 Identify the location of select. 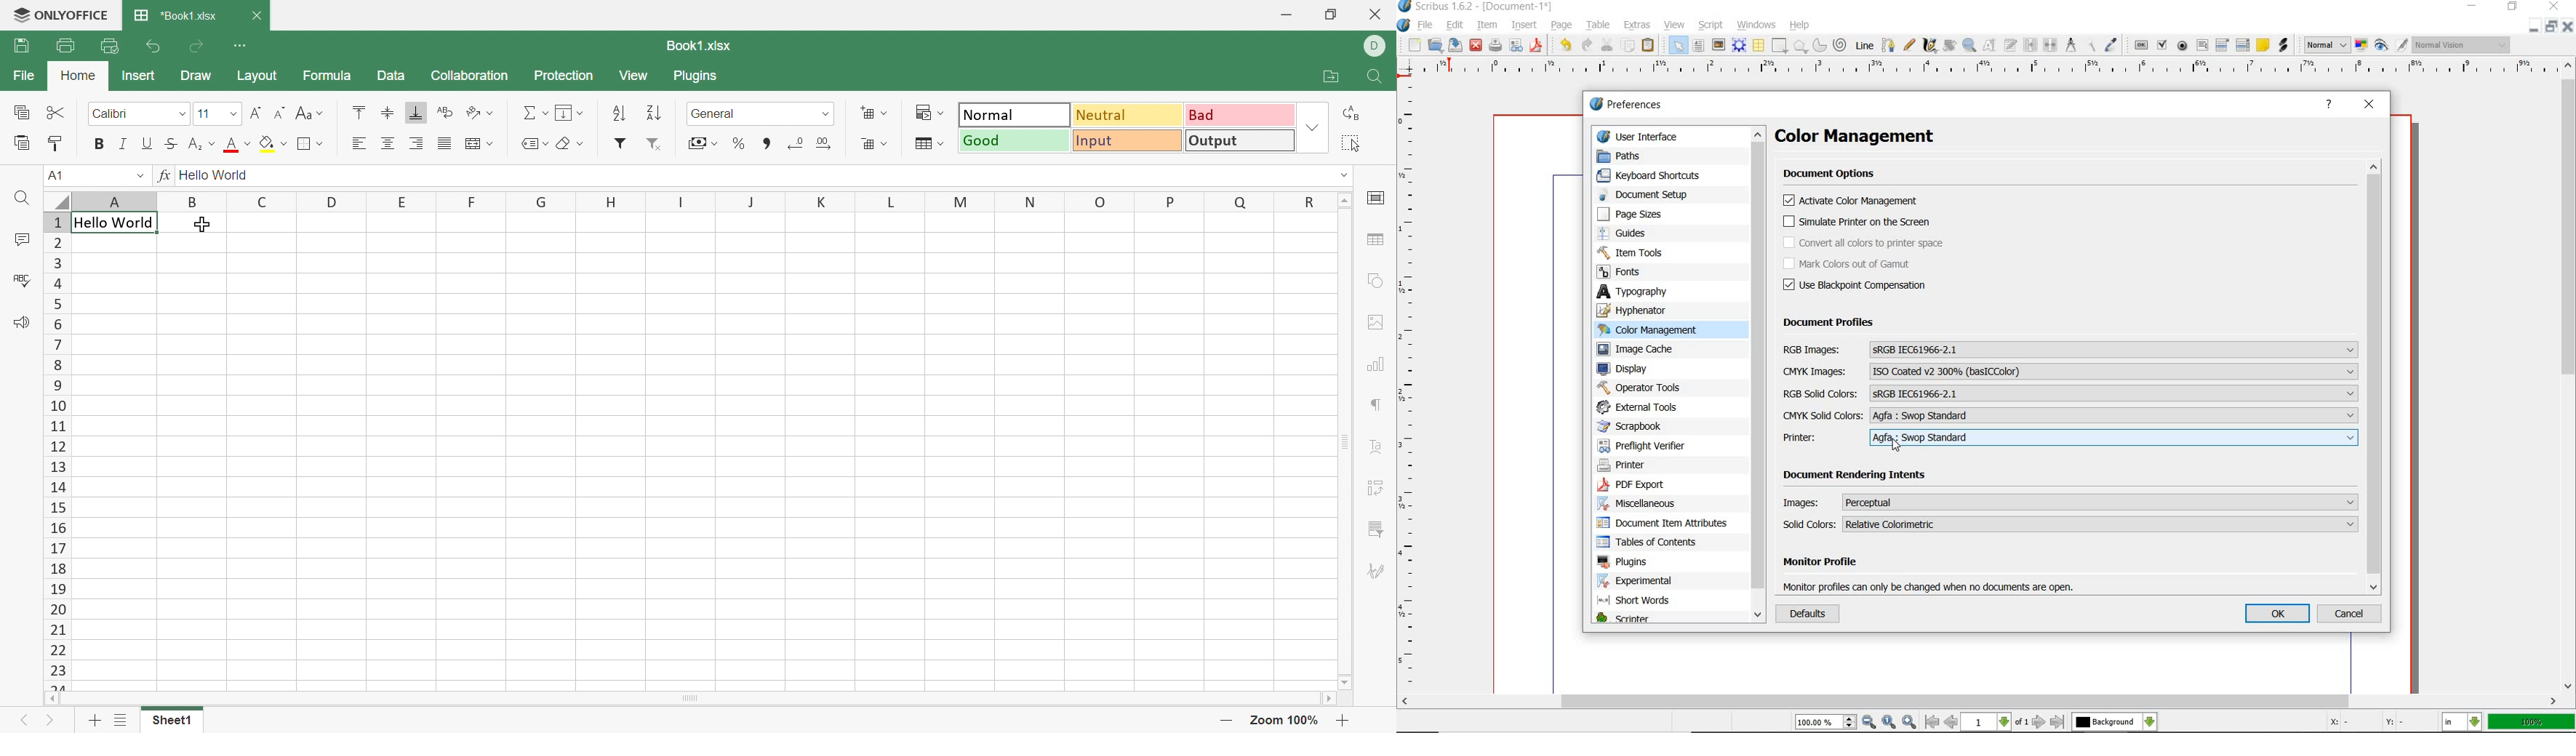
(1678, 46).